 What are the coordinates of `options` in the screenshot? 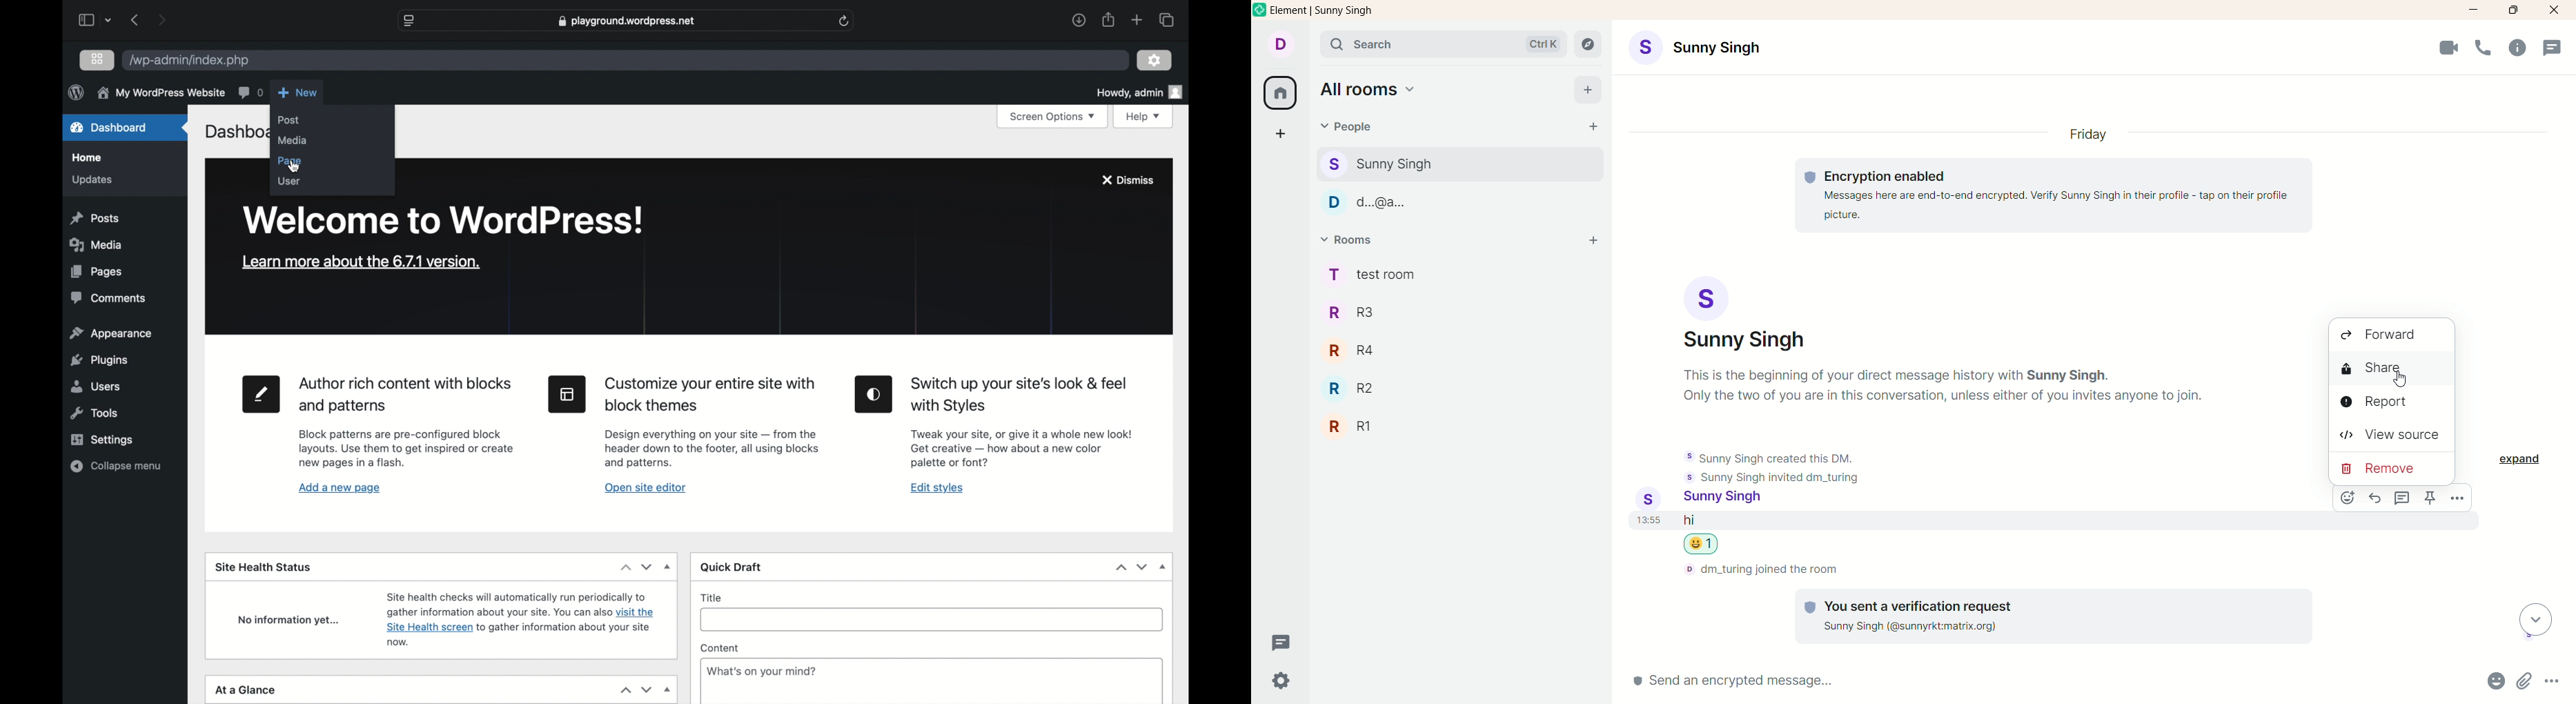 It's located at (2458, 497).